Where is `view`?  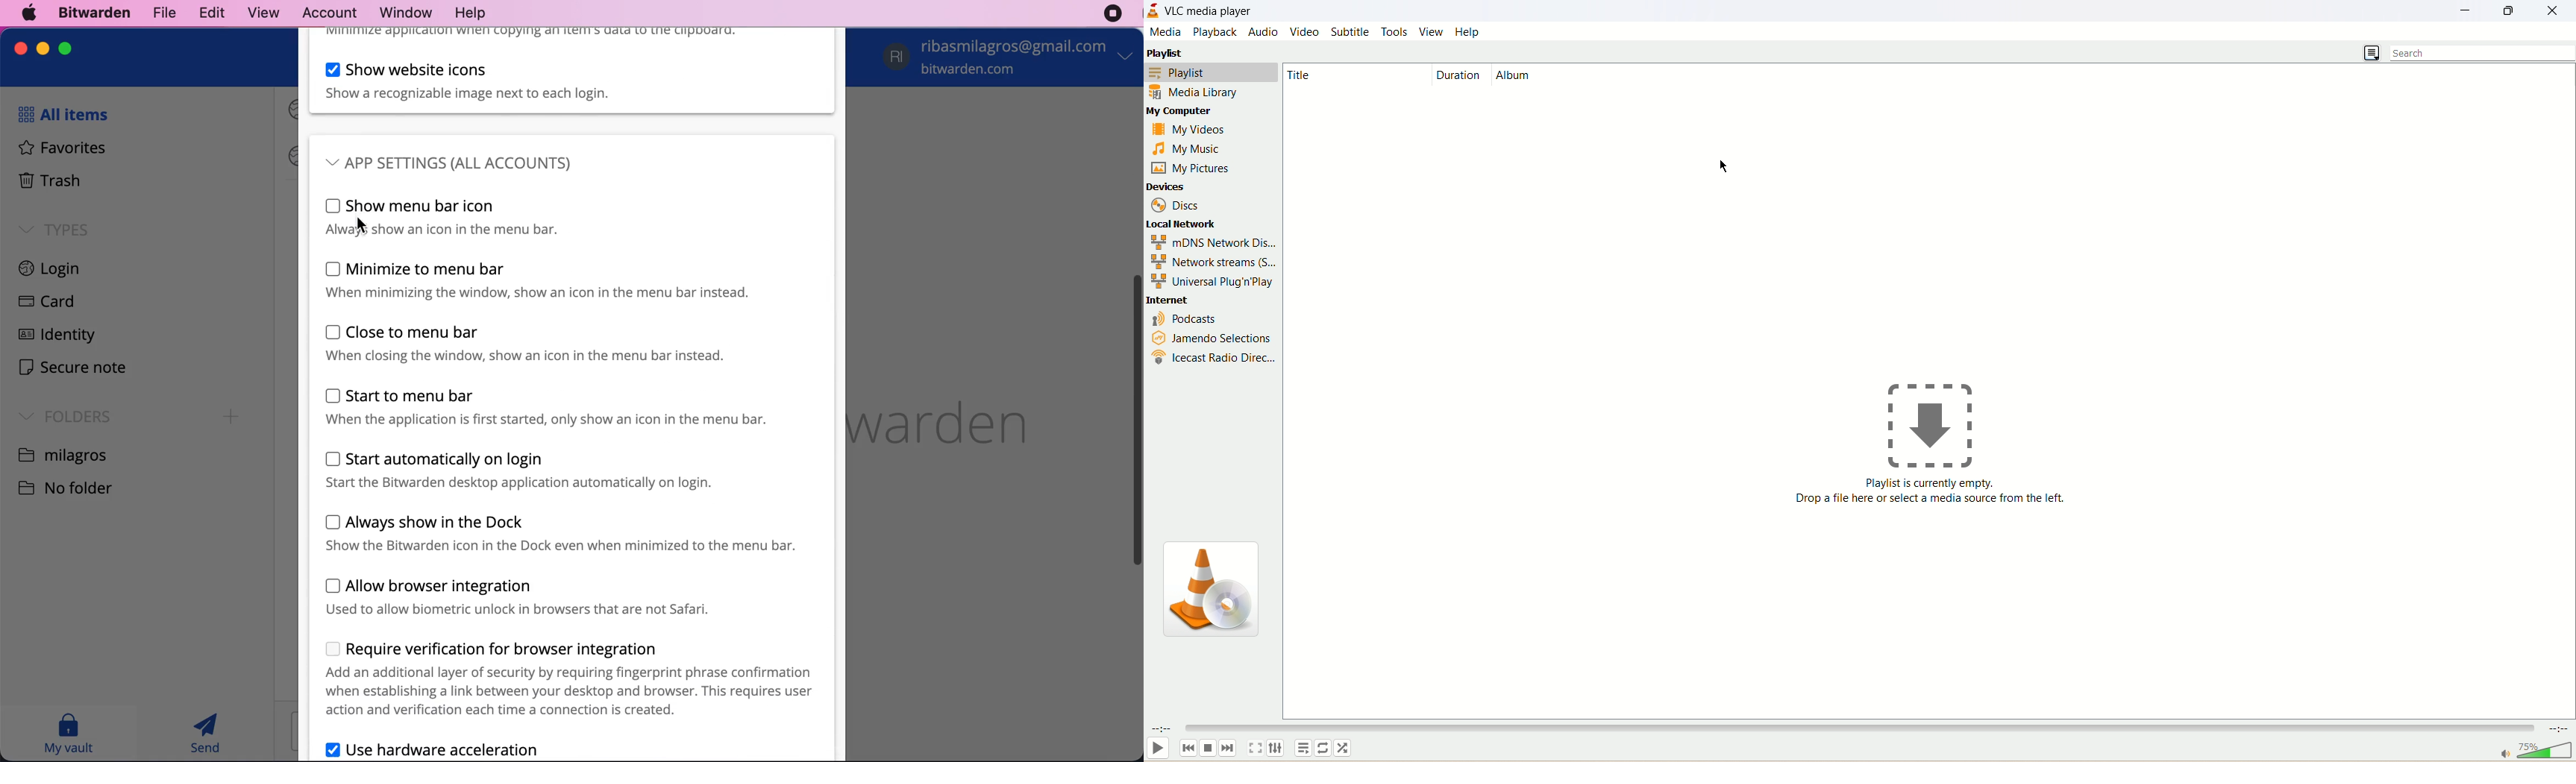 view is located at coordinates (258, 13).